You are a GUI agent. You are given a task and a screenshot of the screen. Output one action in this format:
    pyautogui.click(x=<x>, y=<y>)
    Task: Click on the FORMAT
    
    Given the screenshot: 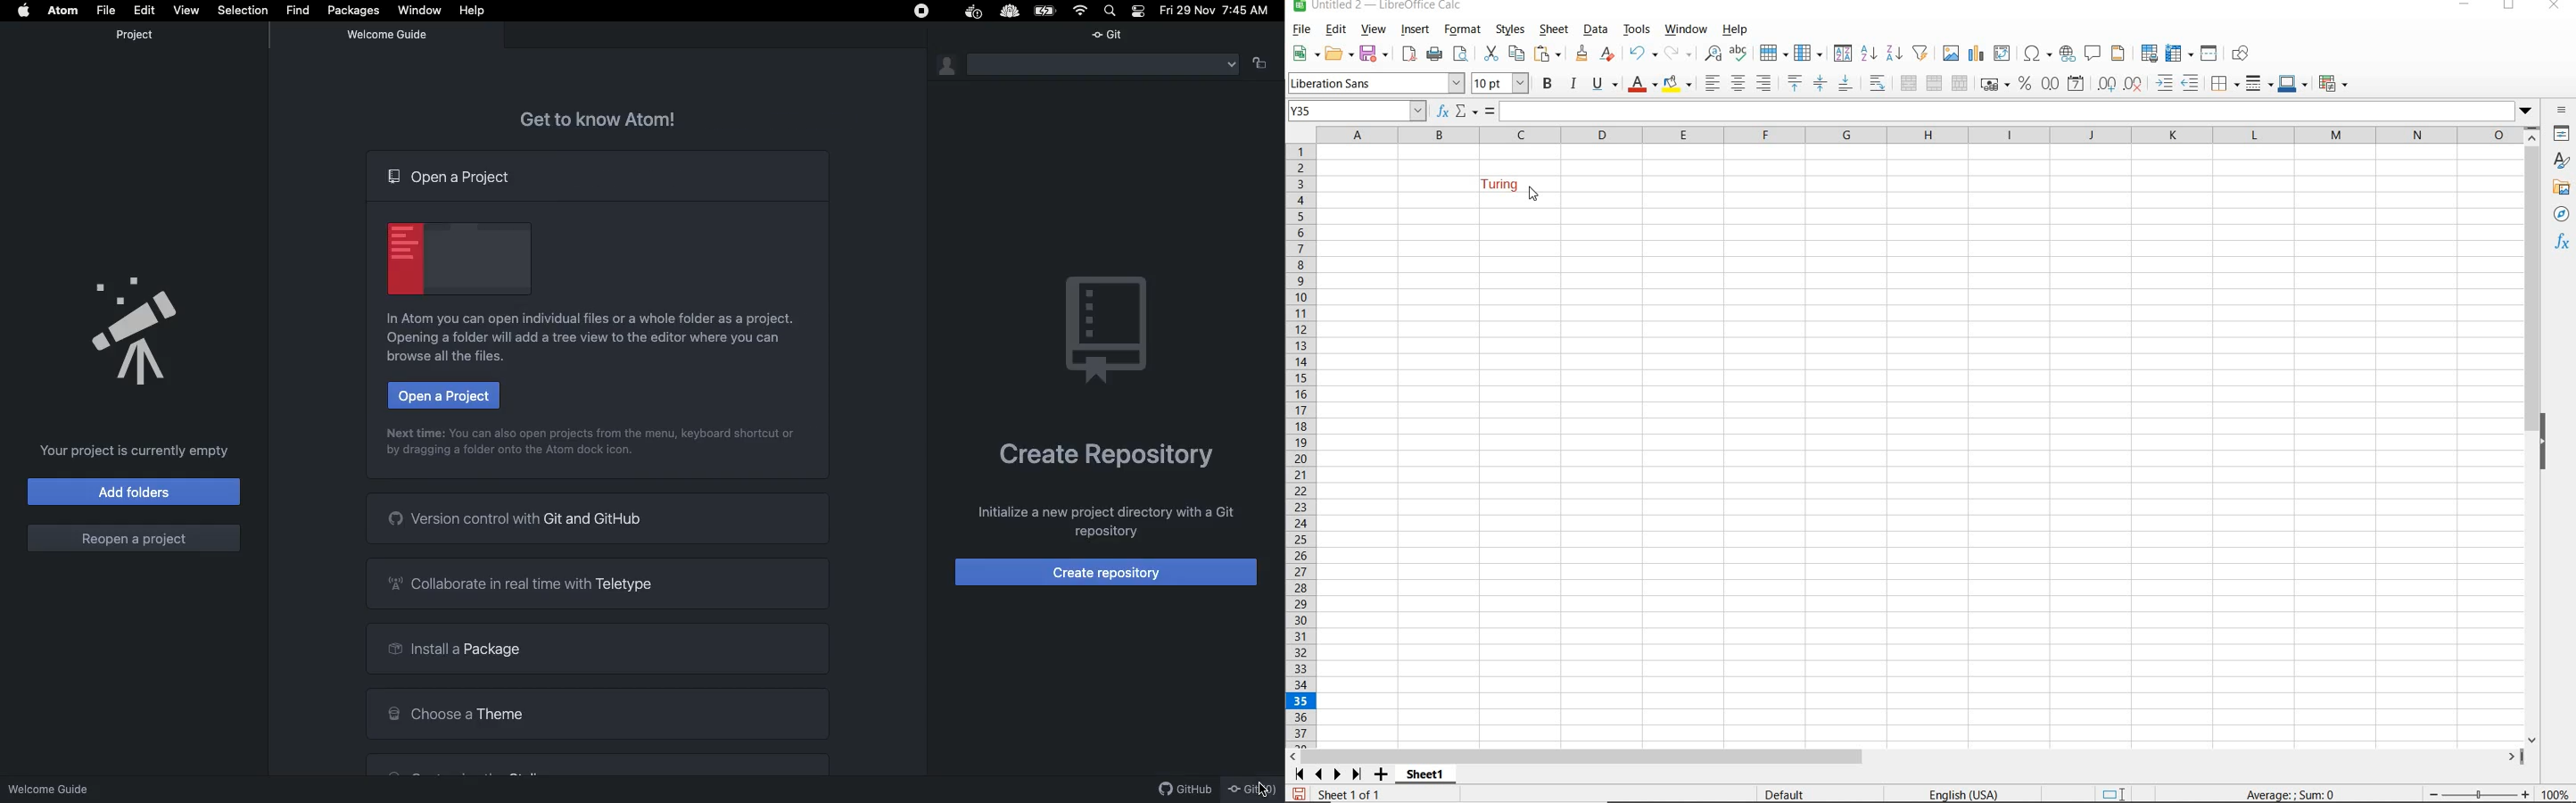 What is the action you would take?
    pyautogui.click(x=1464, y=30)
    